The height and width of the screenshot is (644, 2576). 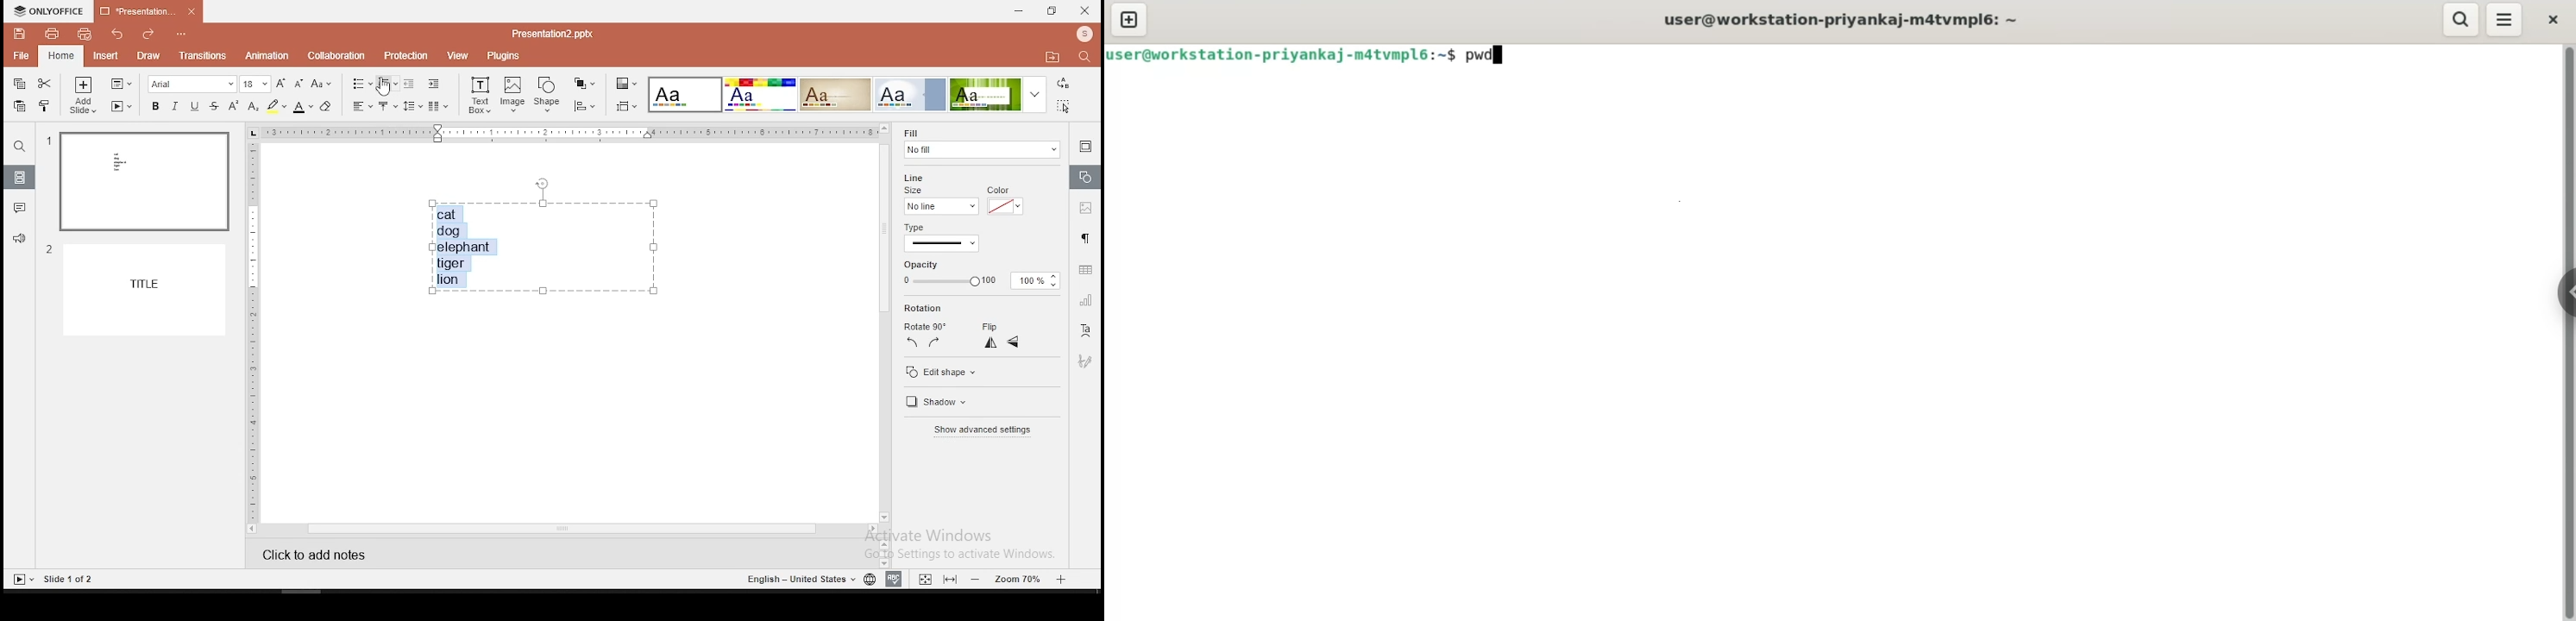 What do you see at coordinates (1082, 34) in the screenshot?
I see `profile` at bounding box center [1082, 34].